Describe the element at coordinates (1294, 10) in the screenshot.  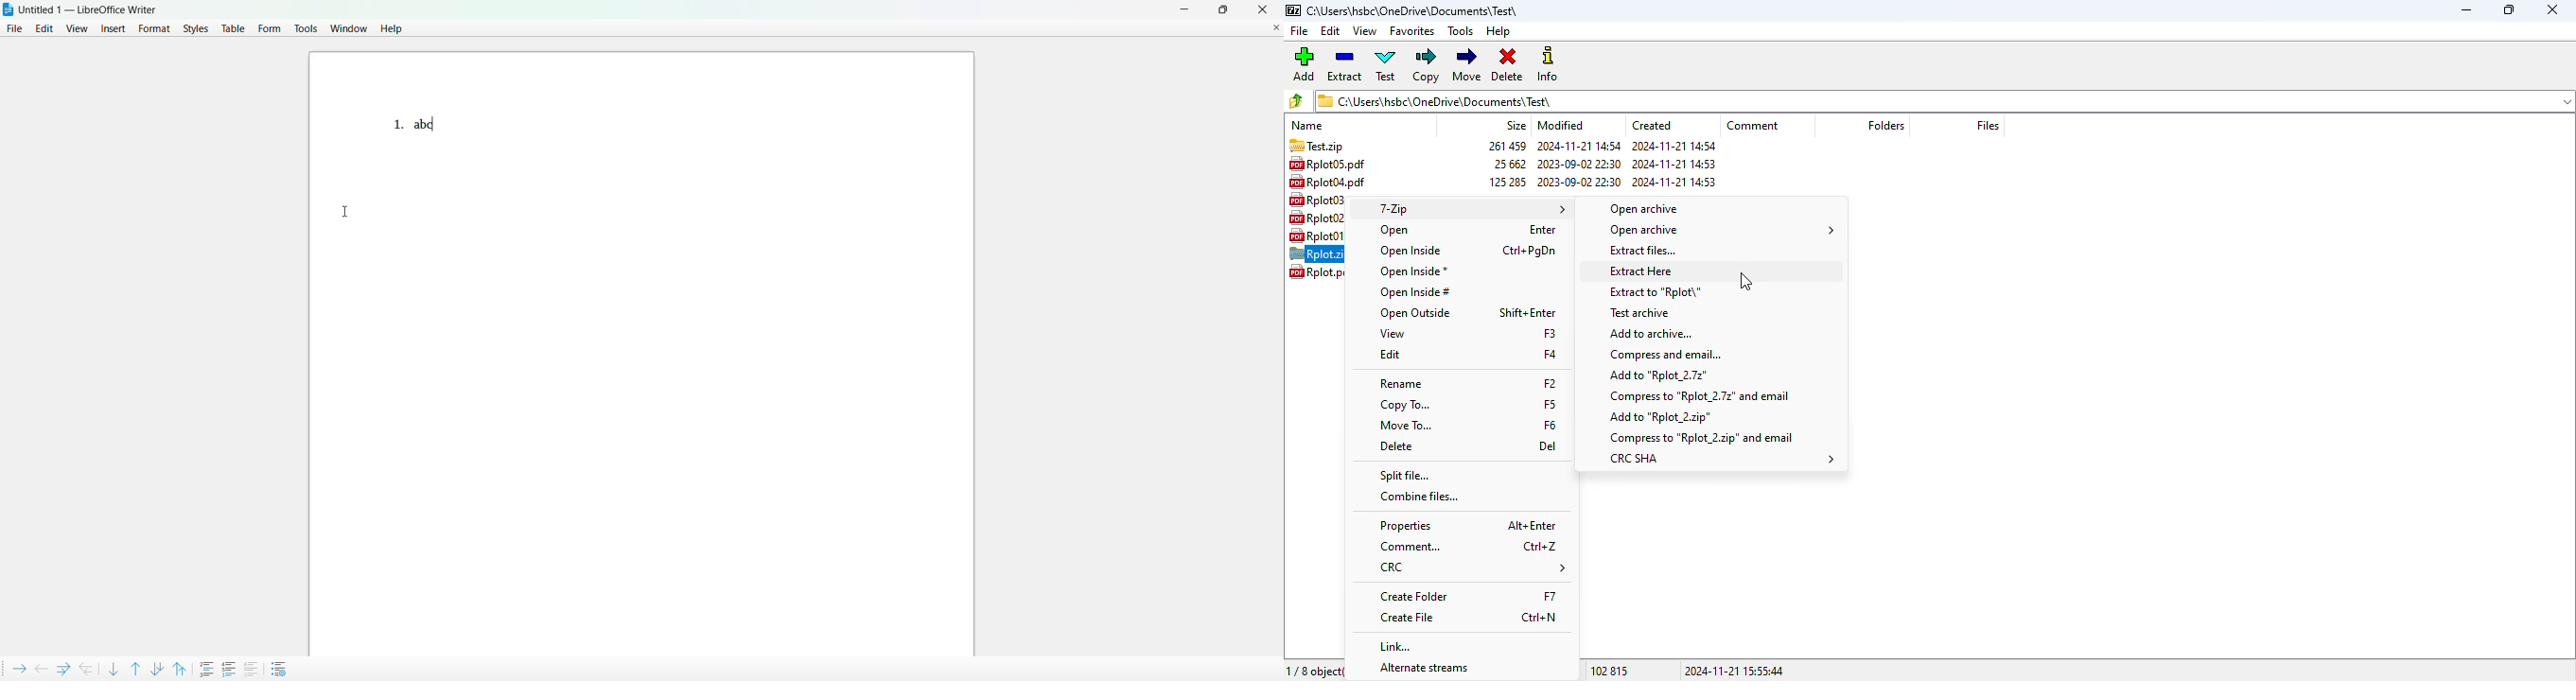
I see `logo` at that location.